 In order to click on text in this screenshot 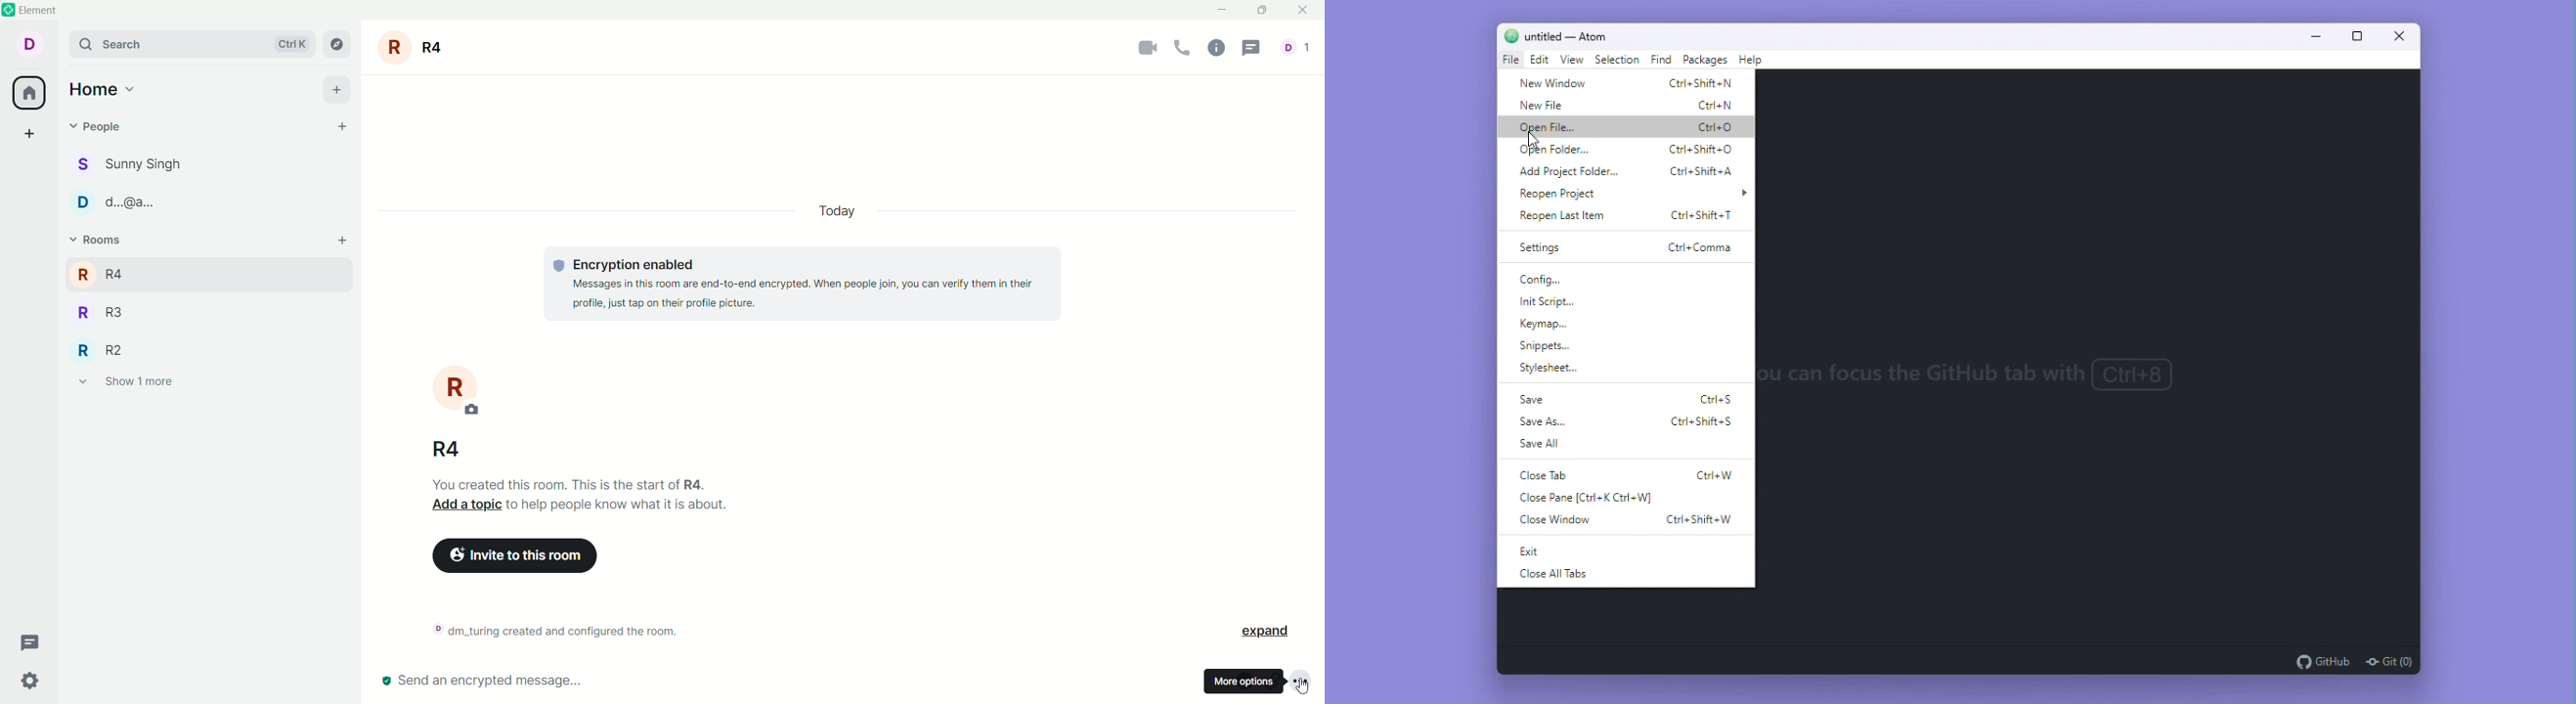, I will do `click(589, 500)`.